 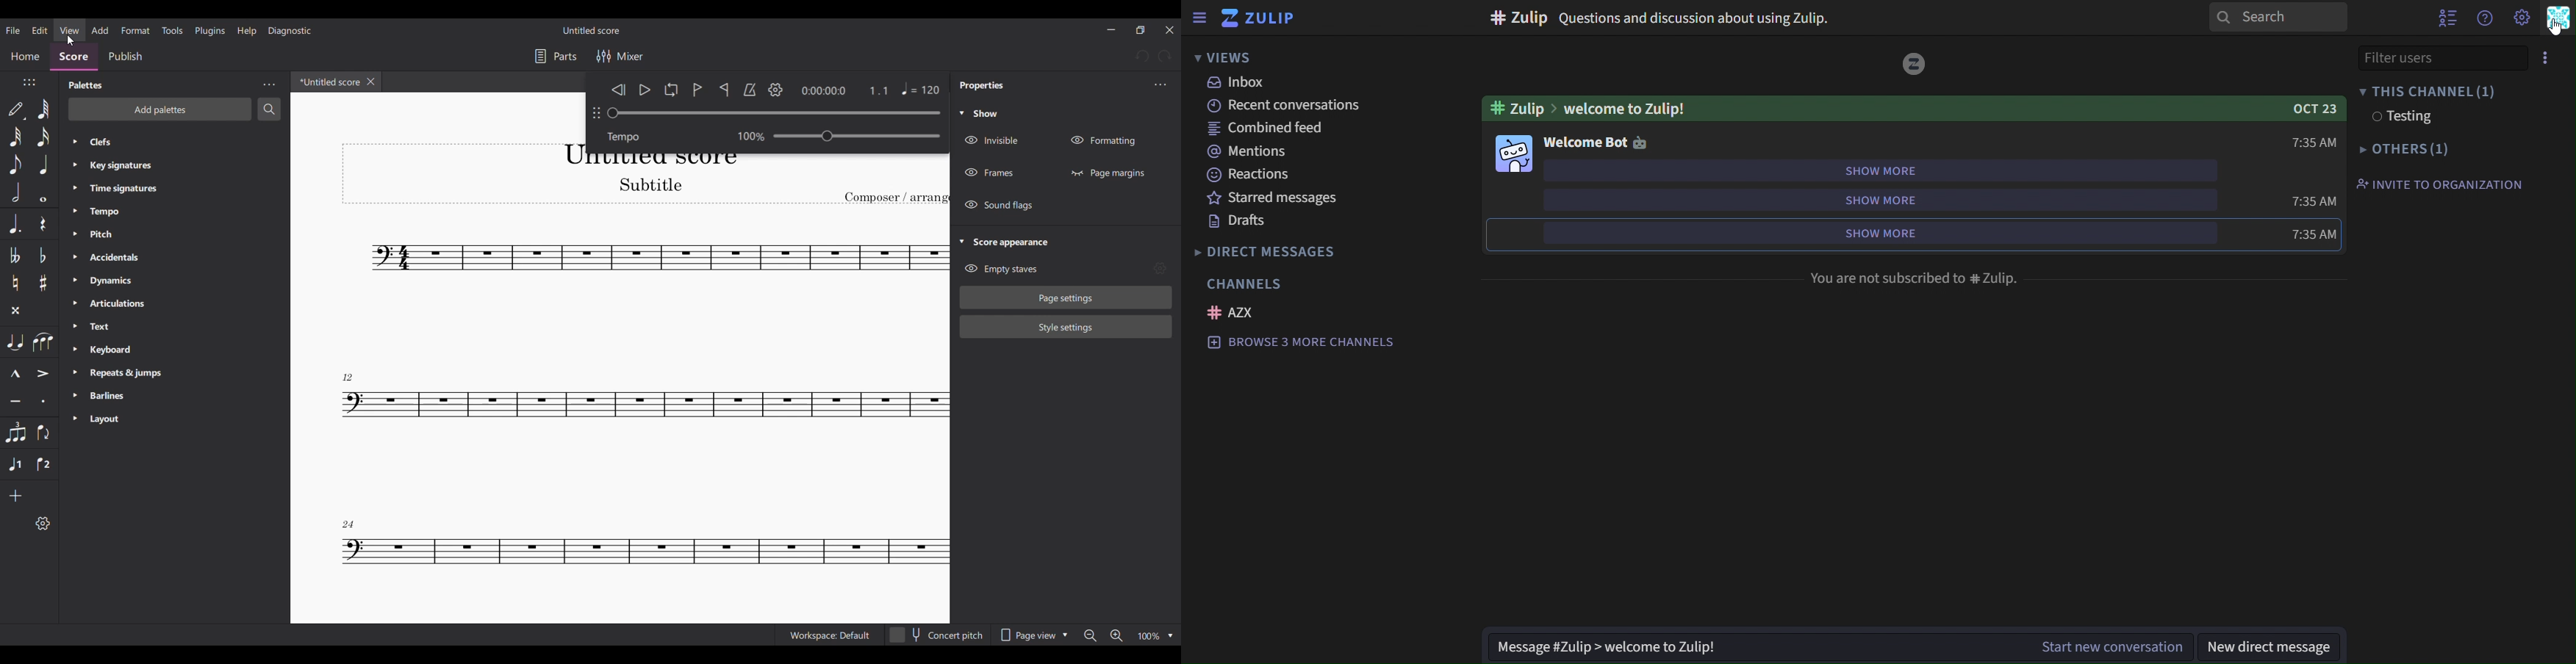 I want to click on Message #Zulip > welcome to Zulip!, so click(x=1607, y=643).